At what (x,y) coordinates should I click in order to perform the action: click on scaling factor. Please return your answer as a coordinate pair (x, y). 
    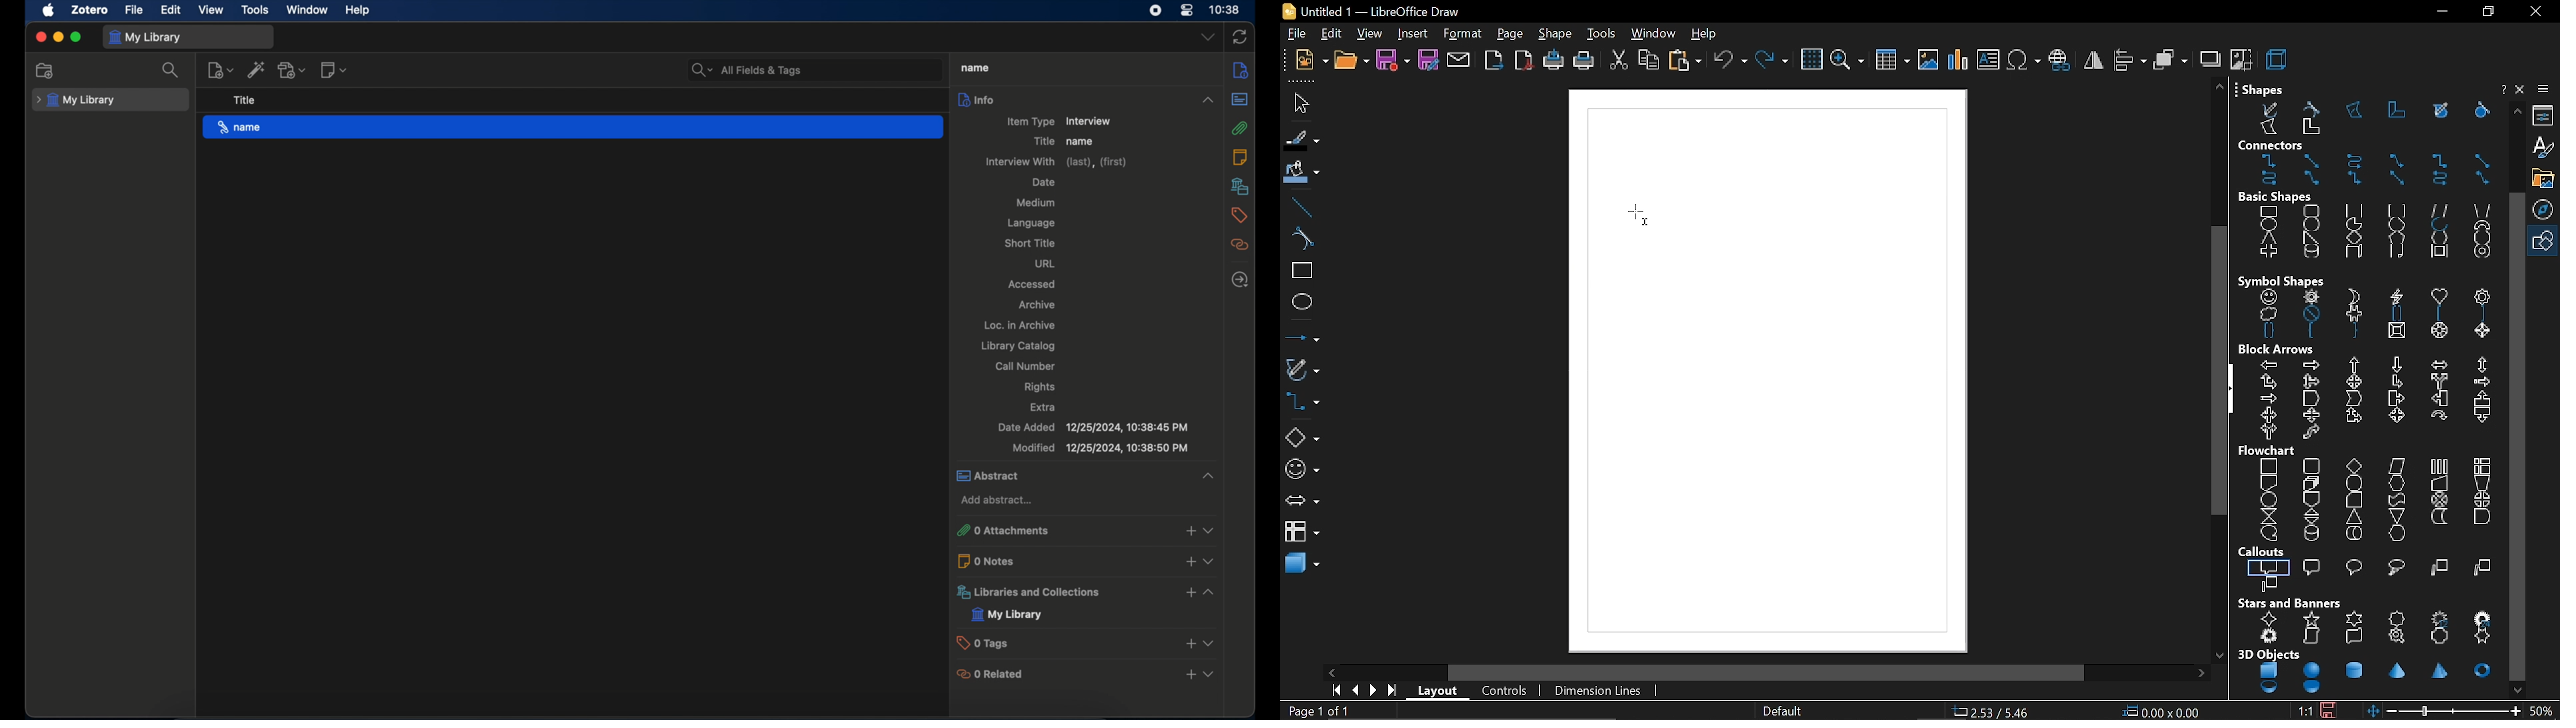
    Looking at the image, I should click on (2303, 711).